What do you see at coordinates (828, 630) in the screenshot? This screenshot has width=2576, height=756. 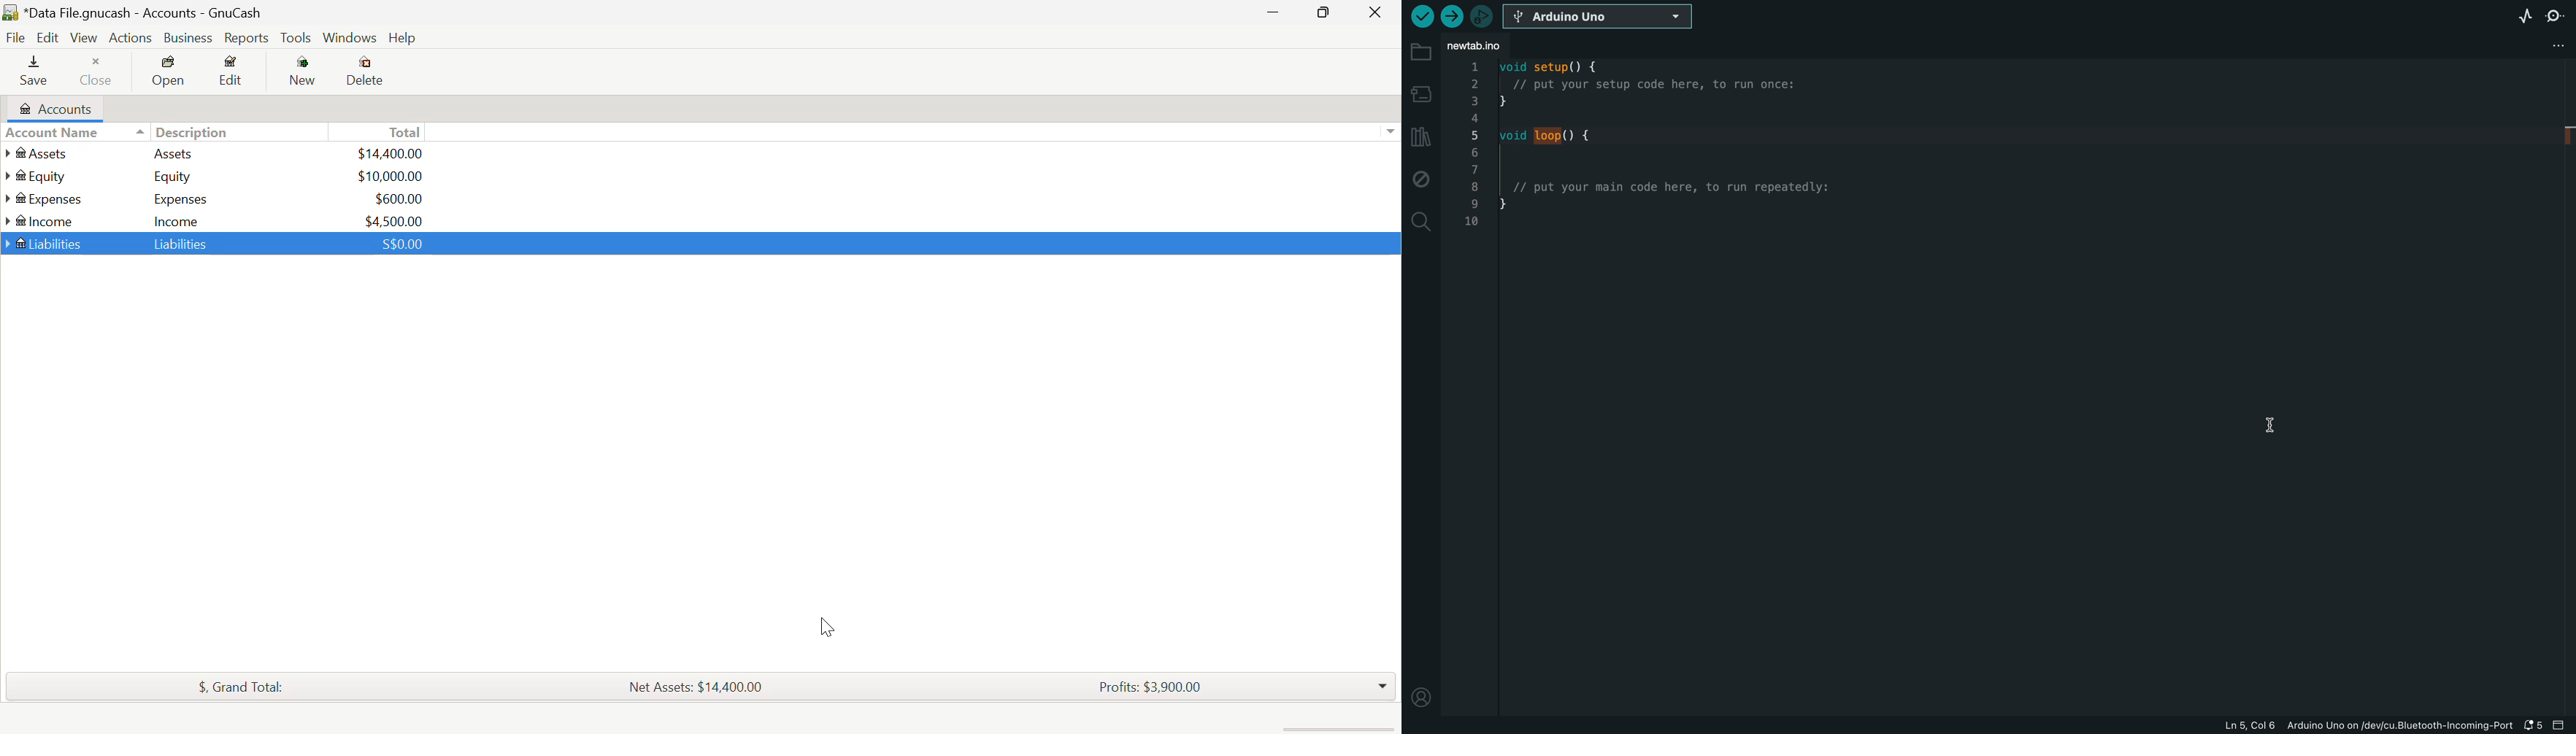 I see `Cursor Position AFTER_LAST_ACTION` at bounding box center [828, 630].